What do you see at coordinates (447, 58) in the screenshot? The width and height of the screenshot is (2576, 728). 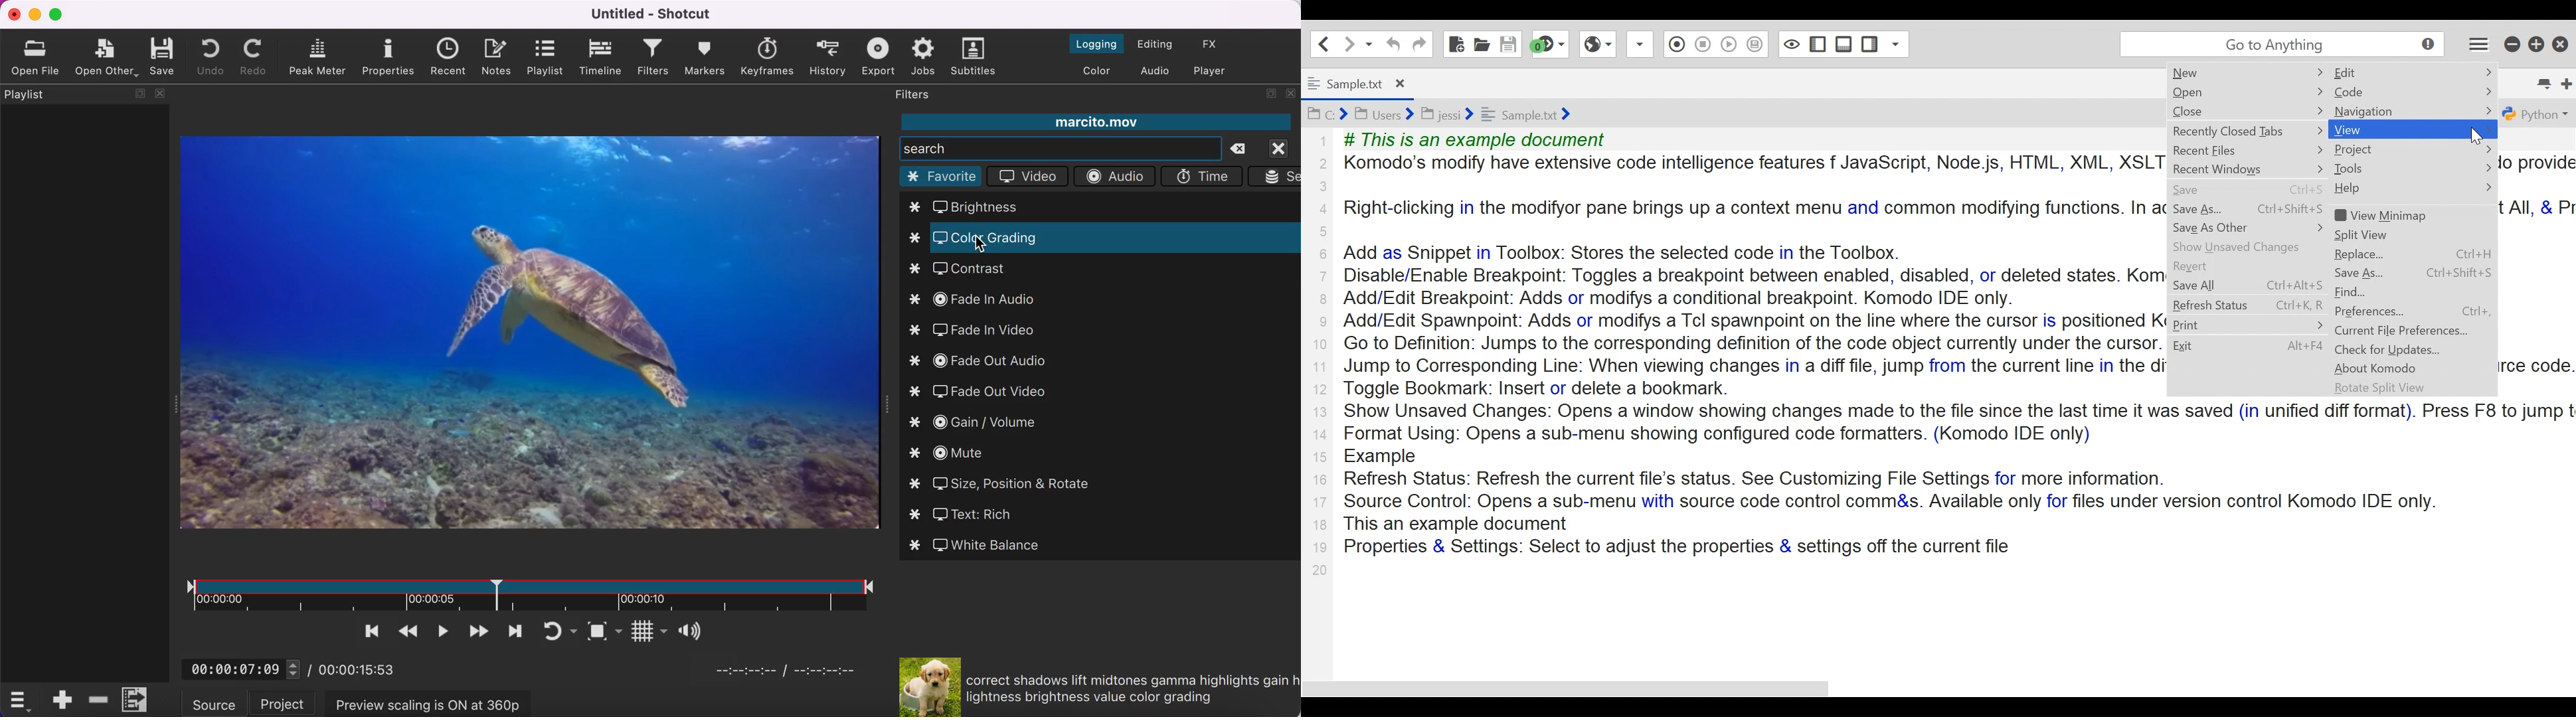 I see `recent` at bounding box center [447, 58].